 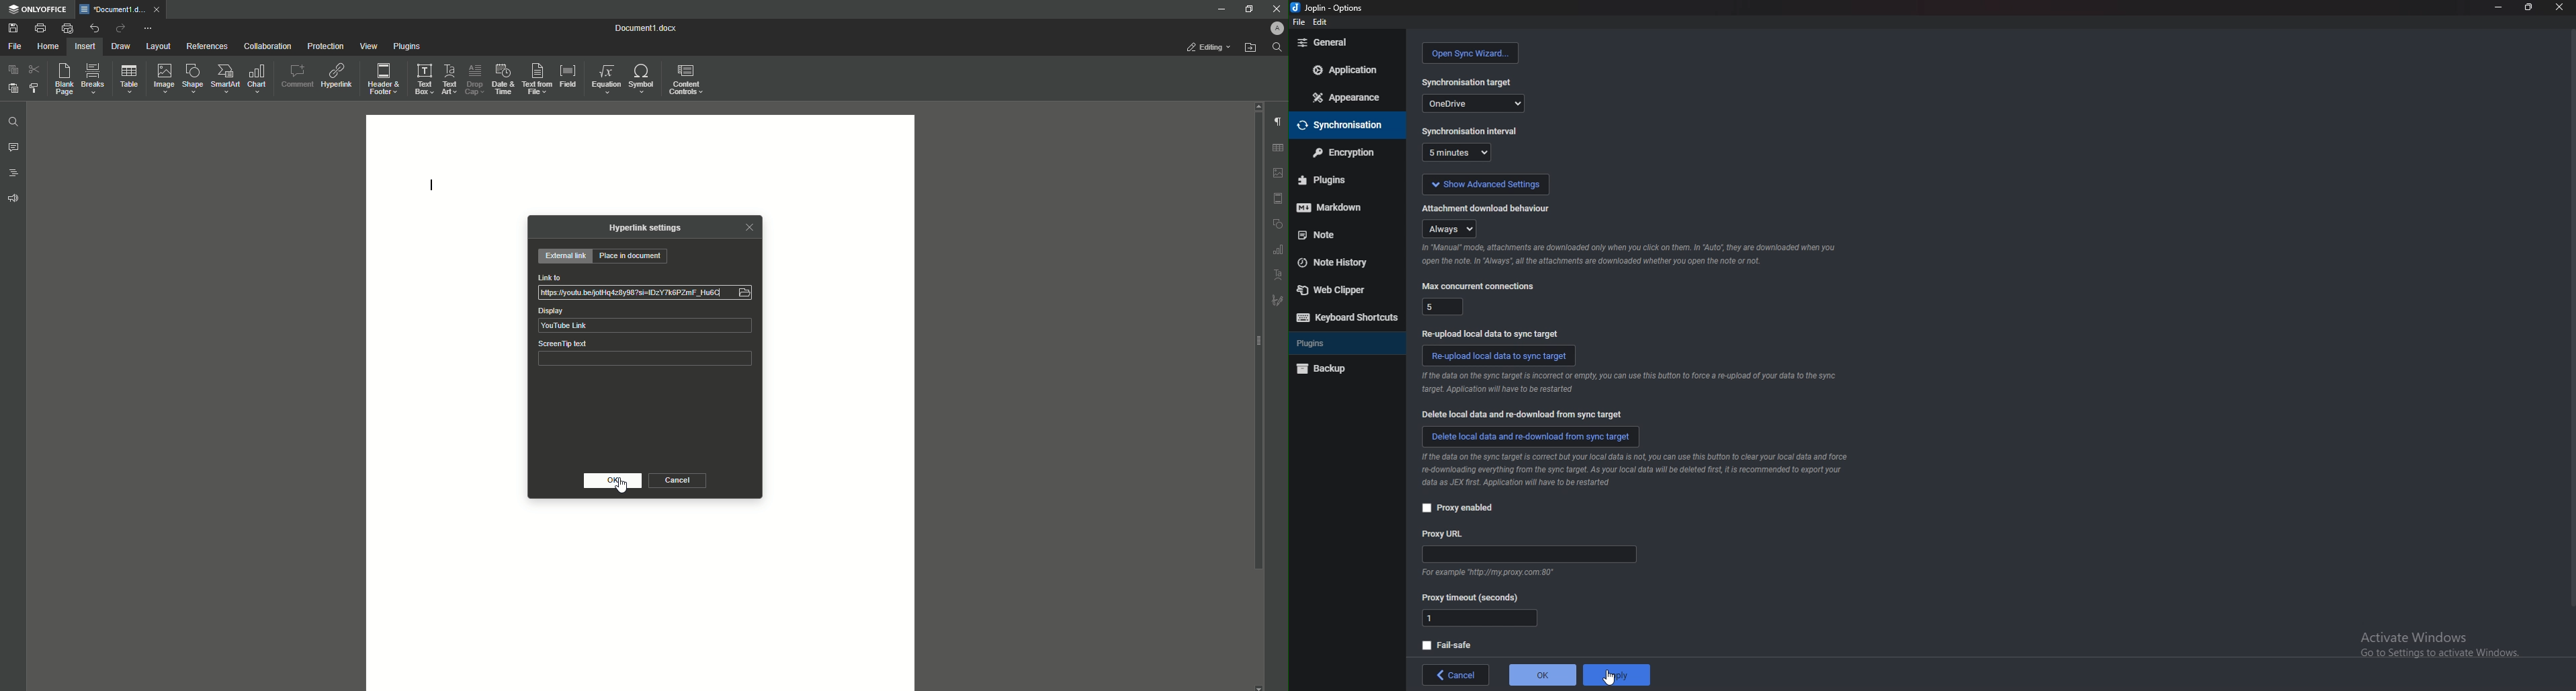 I want to click on encryption, so click(x=1345, y=152).